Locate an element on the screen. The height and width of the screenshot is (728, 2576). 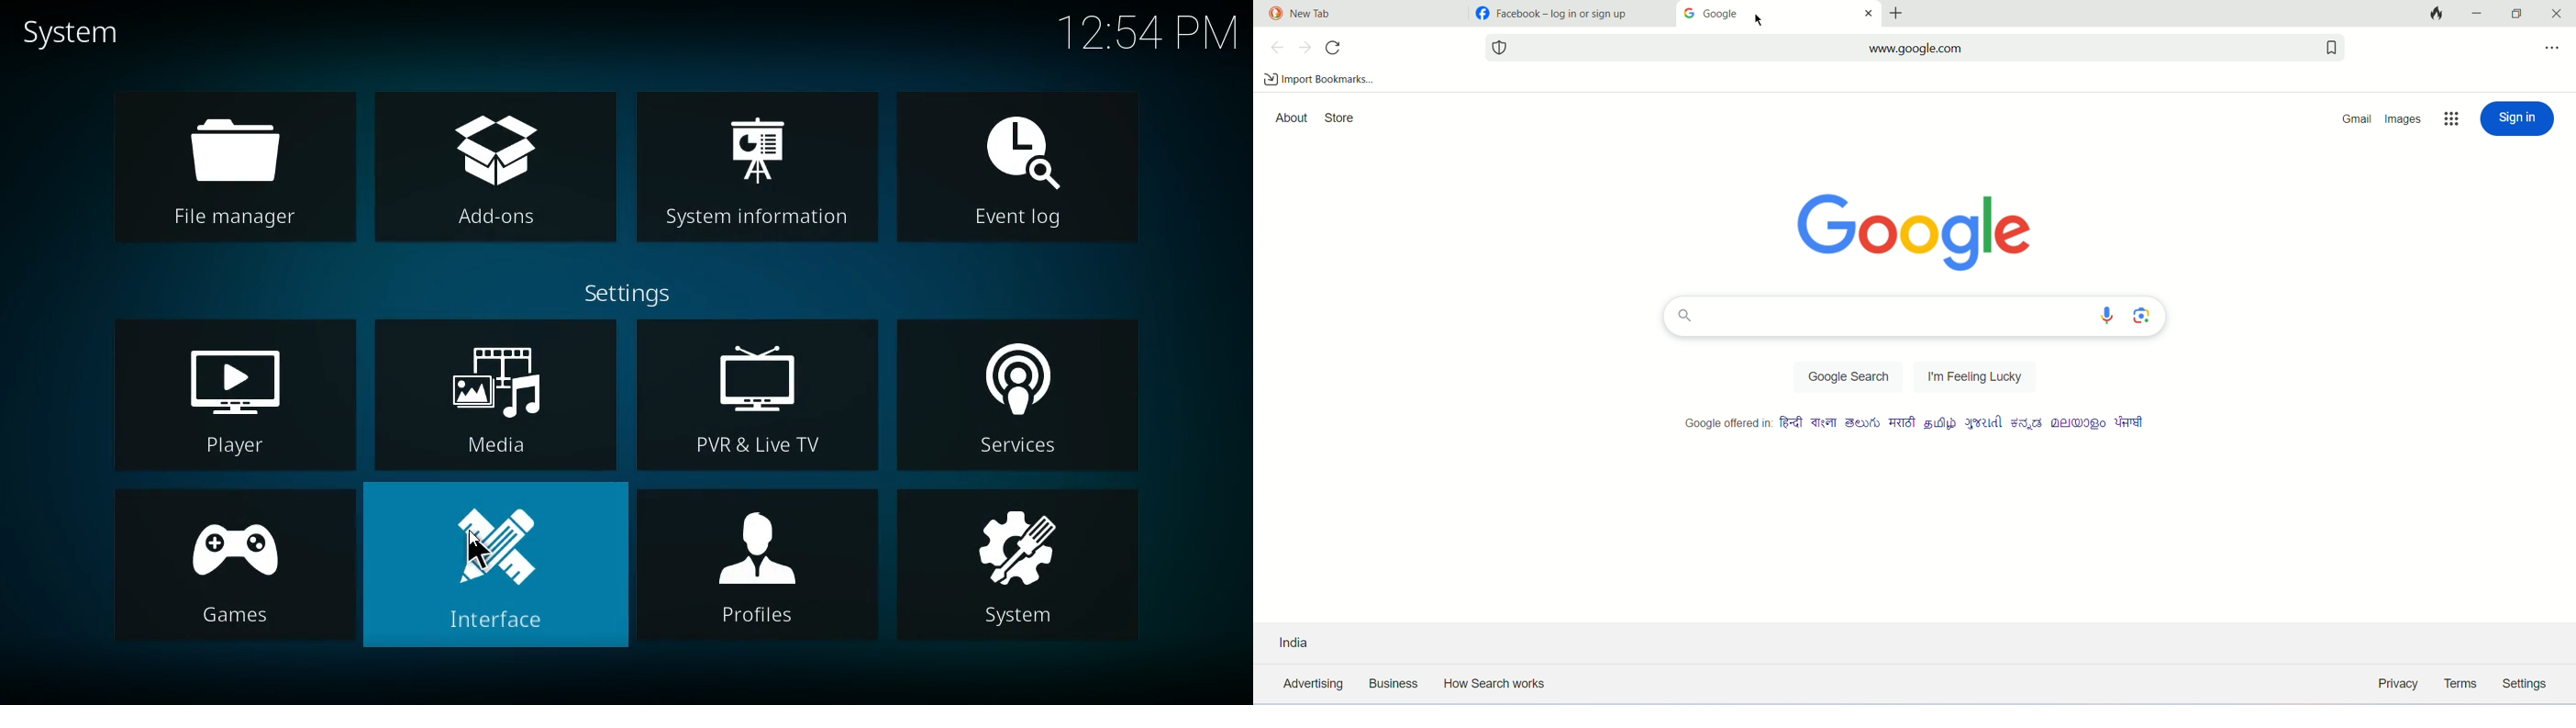
media is located at coordinates (496, 396).